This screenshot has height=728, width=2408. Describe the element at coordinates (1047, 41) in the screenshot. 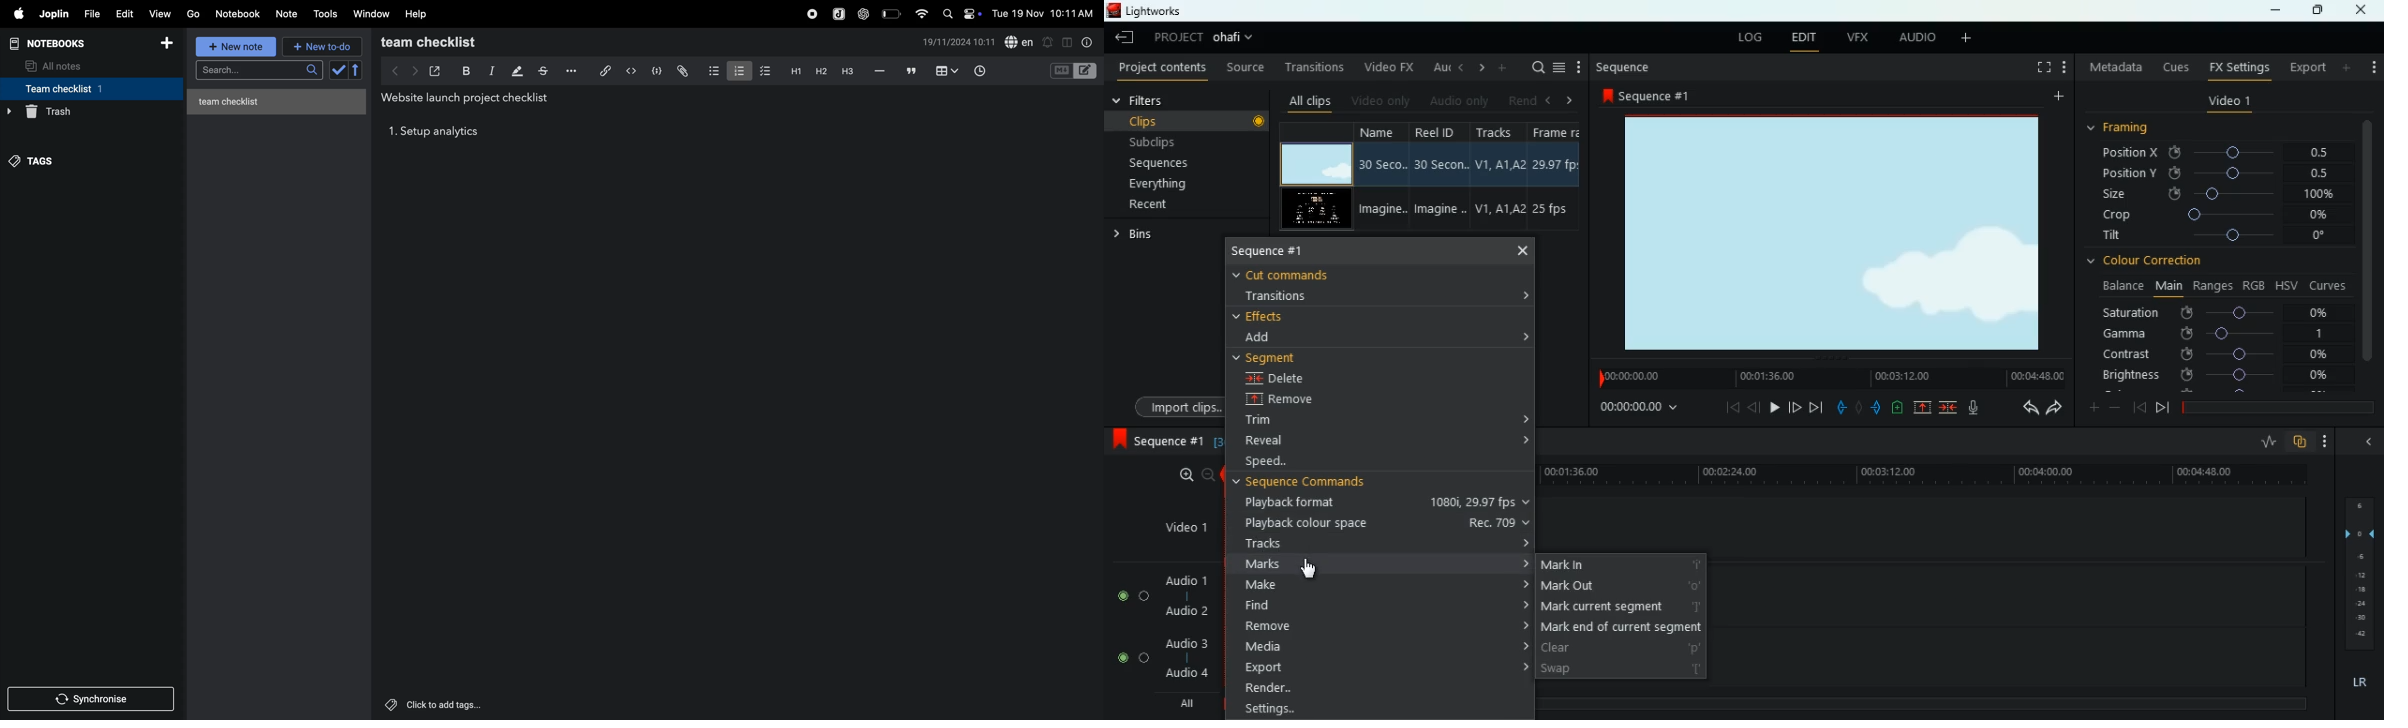

I see `` at that location.